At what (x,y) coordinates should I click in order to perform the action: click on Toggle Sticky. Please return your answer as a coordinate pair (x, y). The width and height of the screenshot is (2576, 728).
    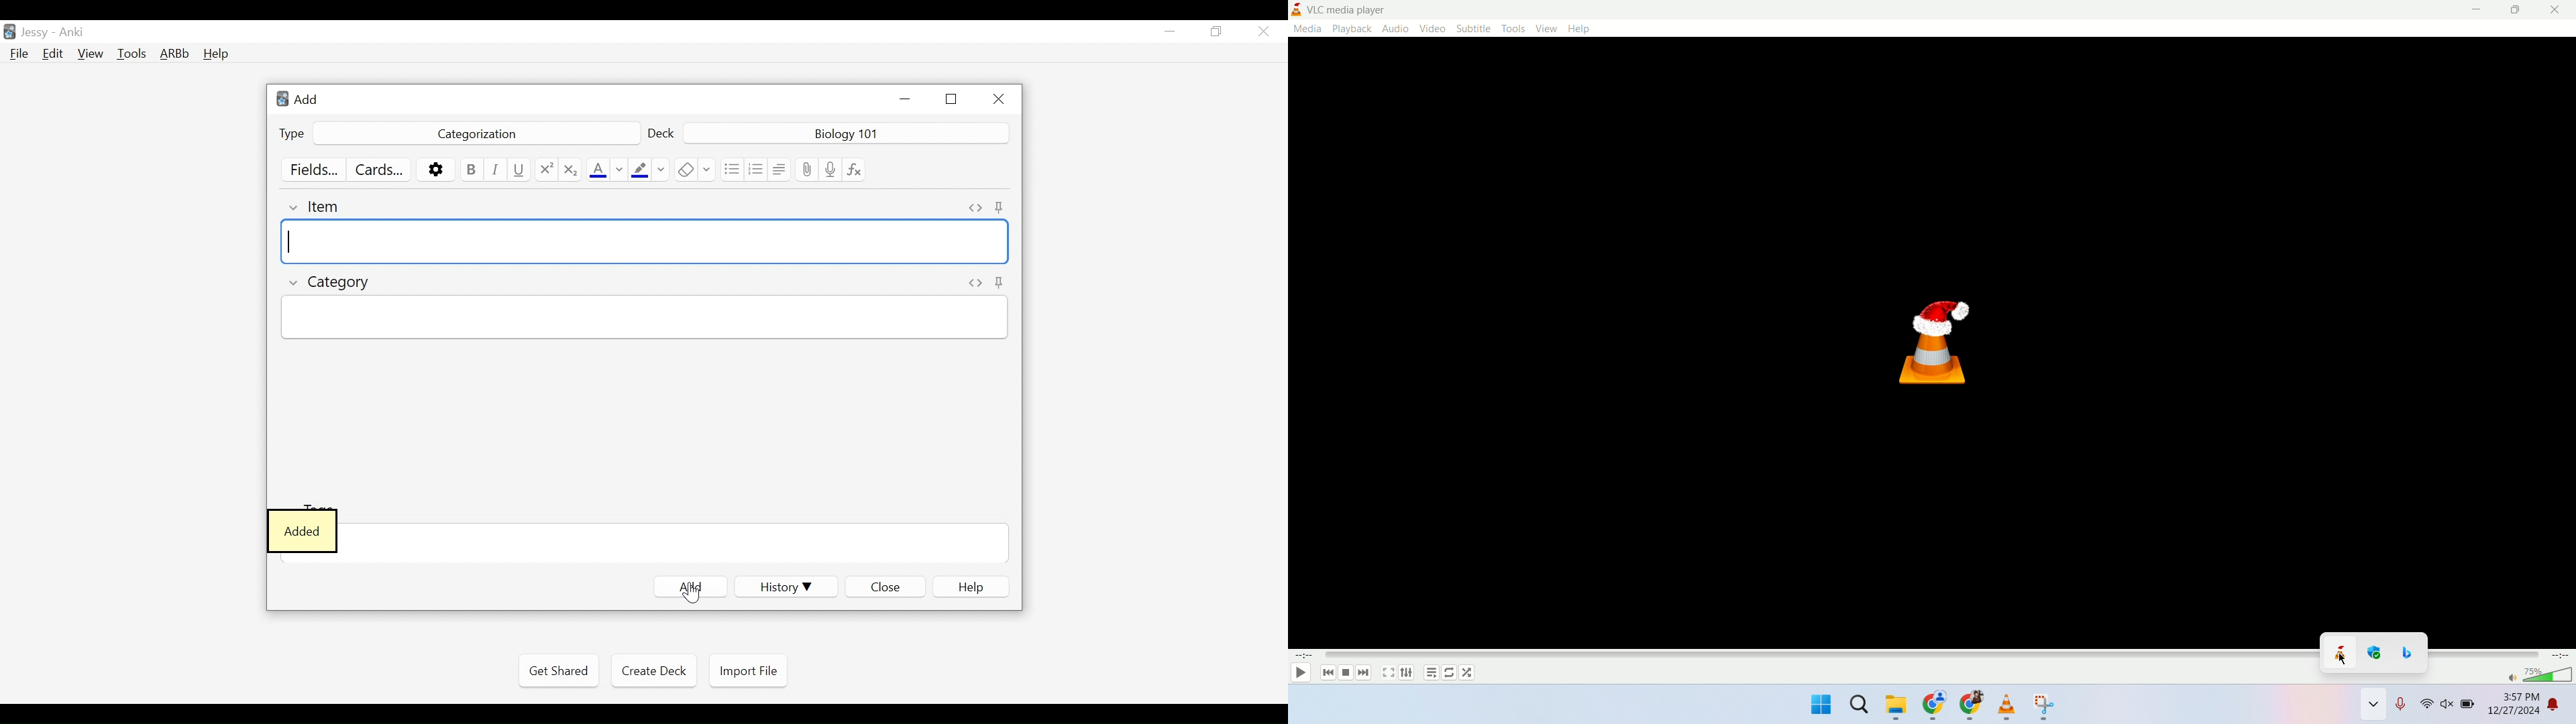
    Looking at the image, I should click on (1001, 208).